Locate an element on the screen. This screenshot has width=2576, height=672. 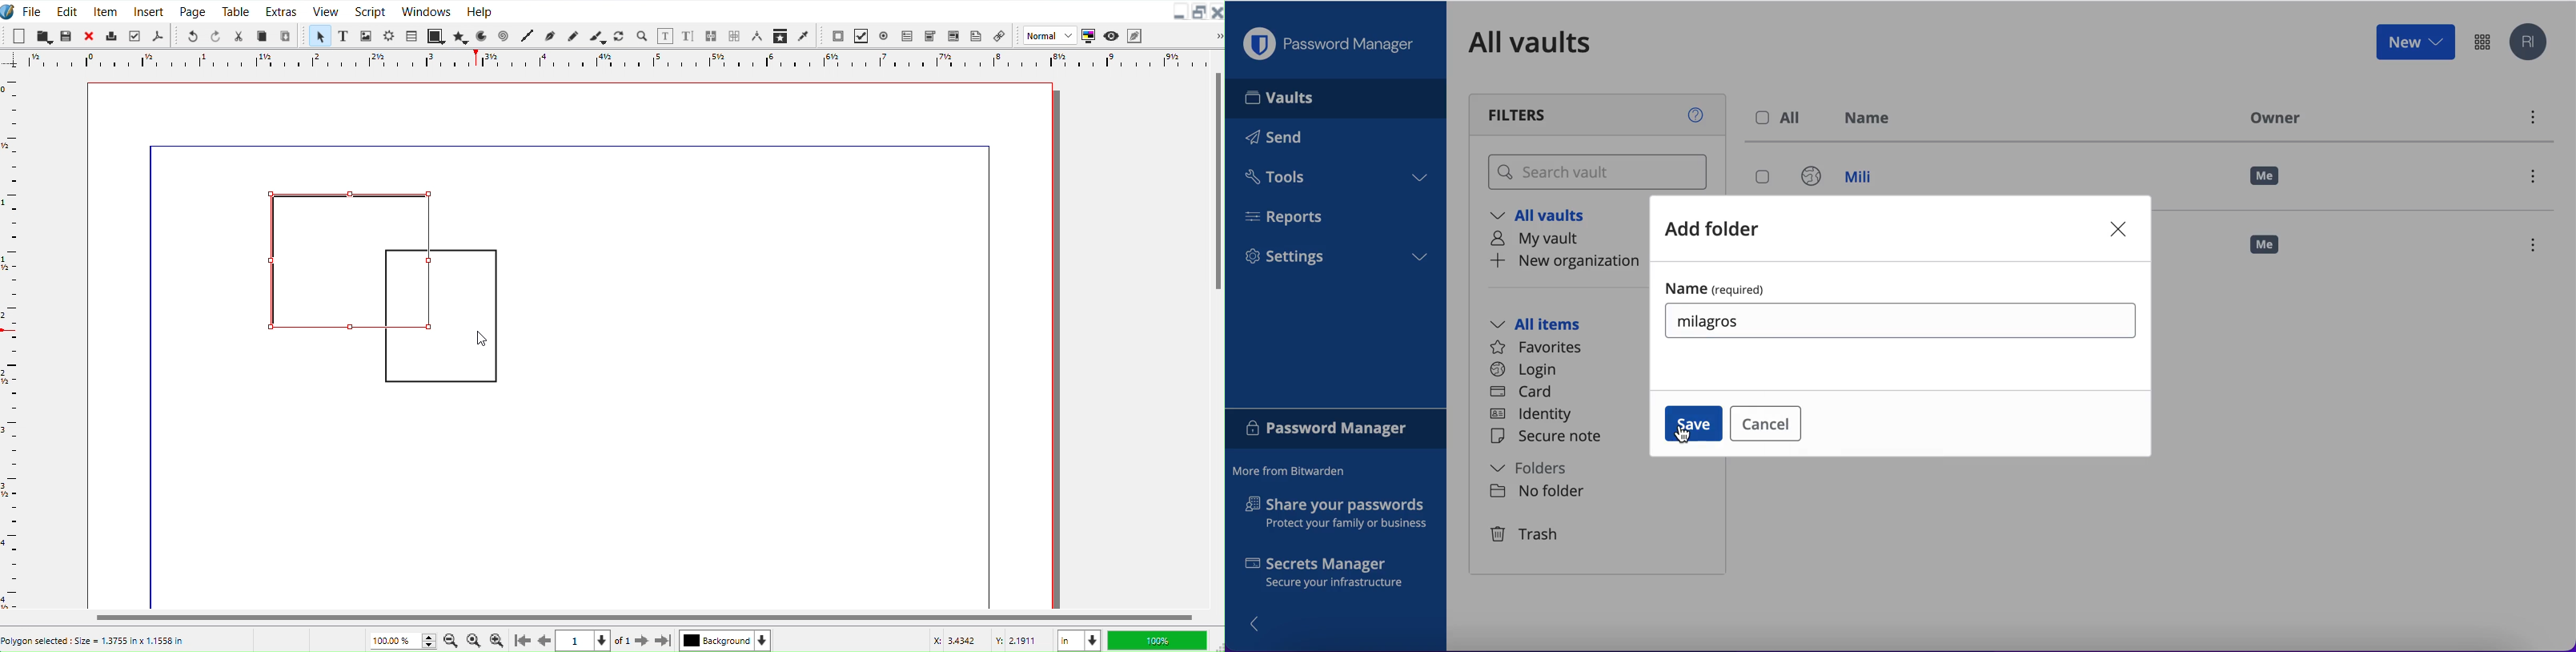
Drop down box is located at coordinates (1212, 35).